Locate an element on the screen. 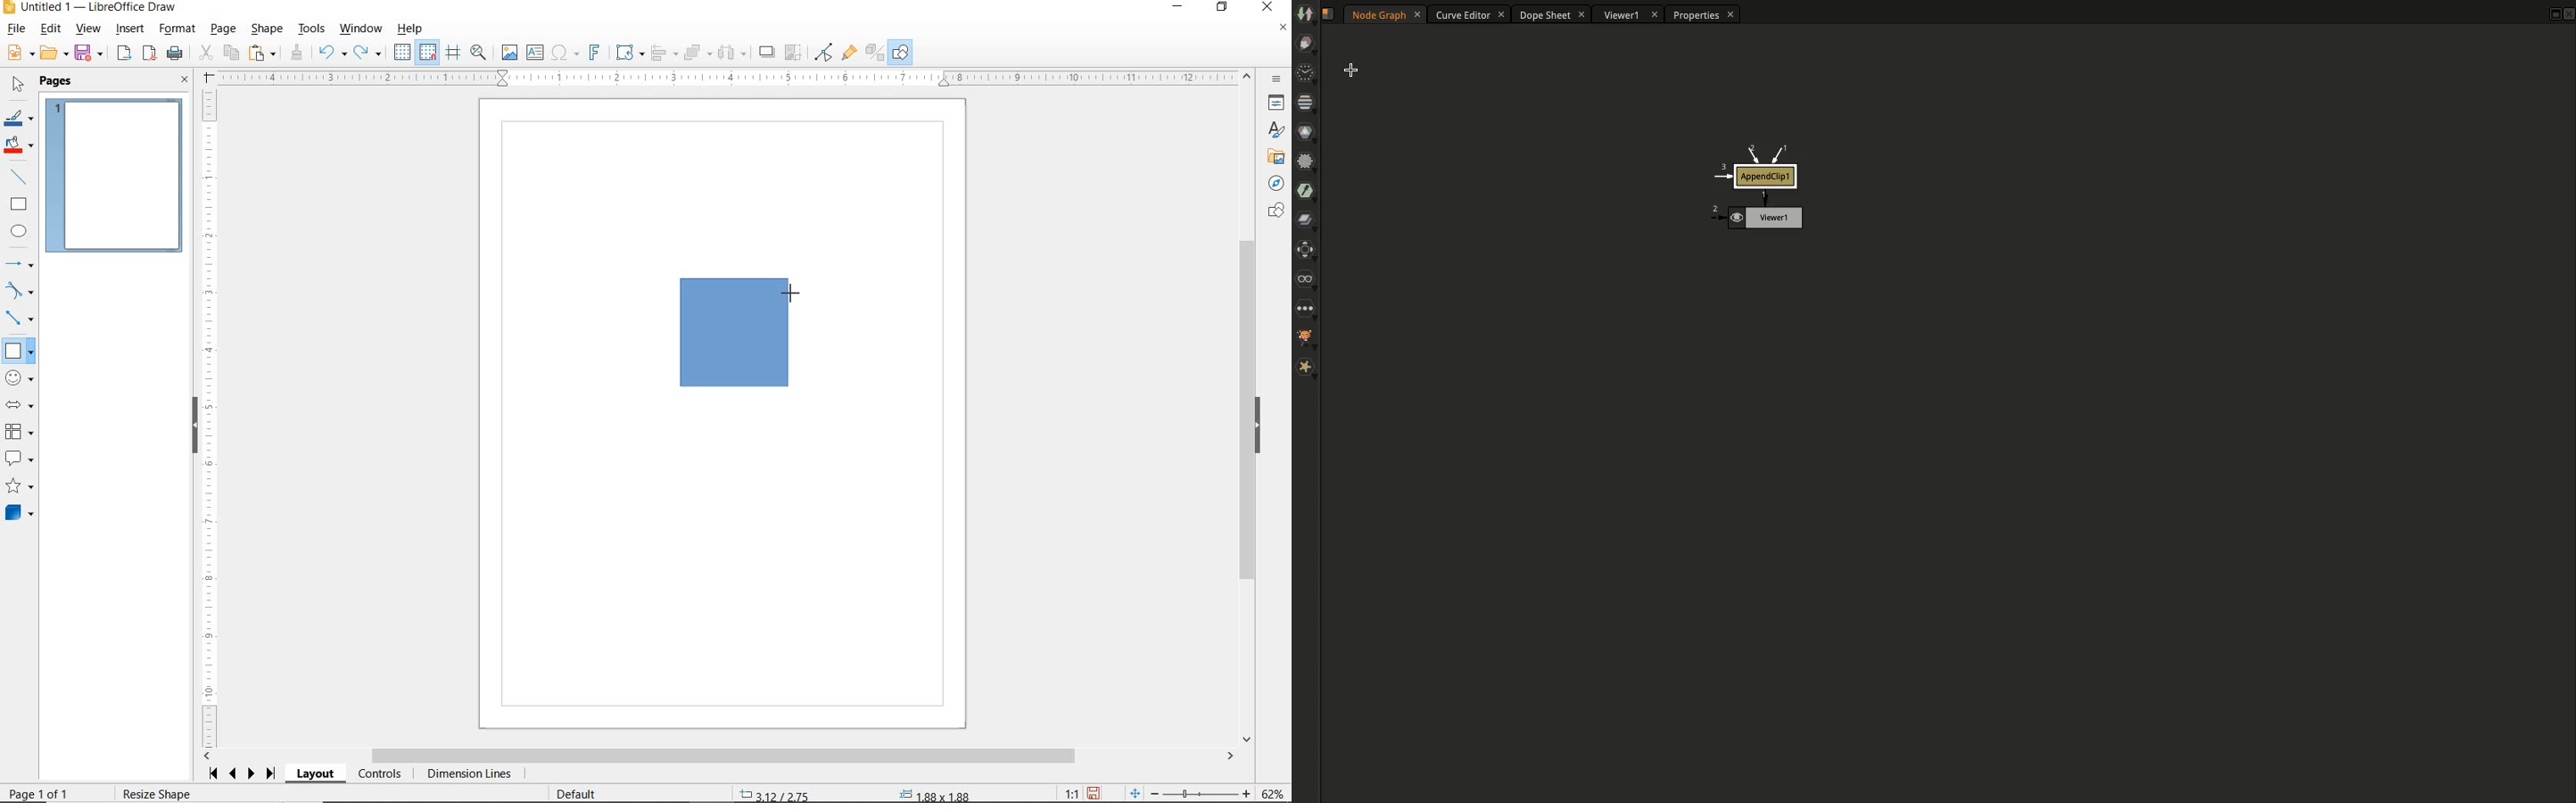 This screenshot has width=2576, height=812. ELLIPSE is located at coordinates (20, 231).